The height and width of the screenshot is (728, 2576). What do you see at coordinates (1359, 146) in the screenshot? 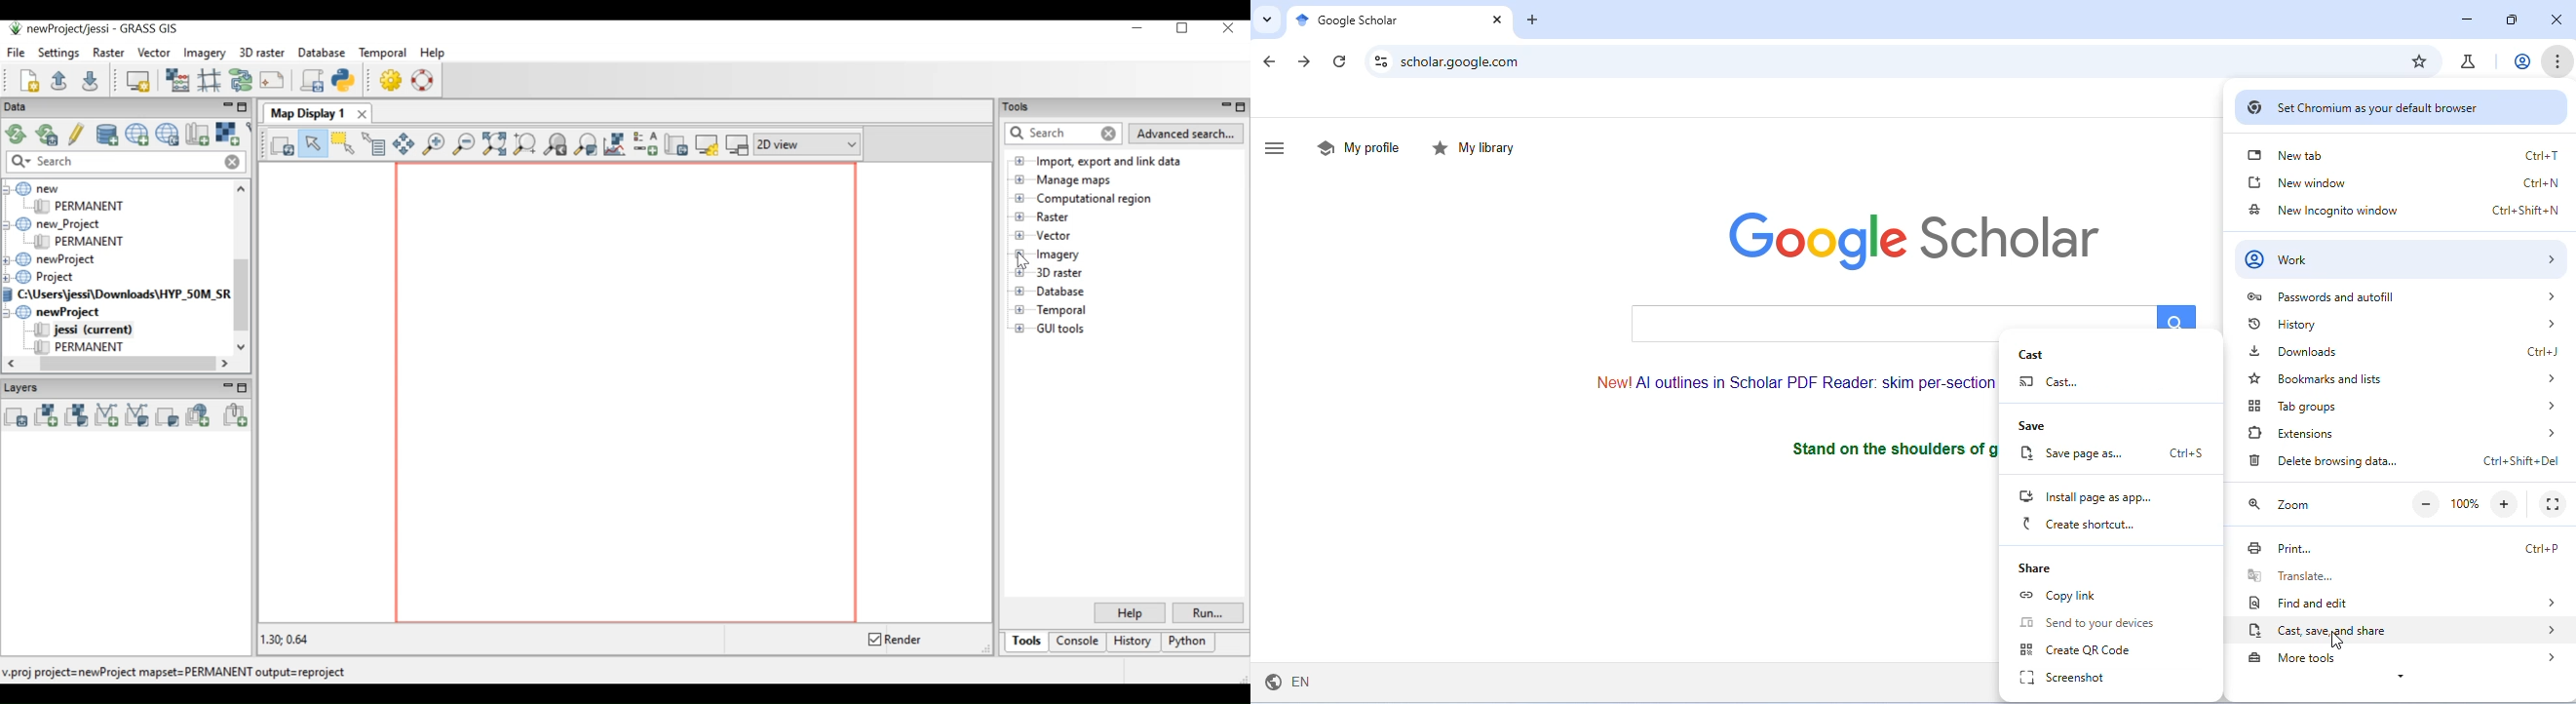
I see `my profile` at bounding box center [1359, 146].